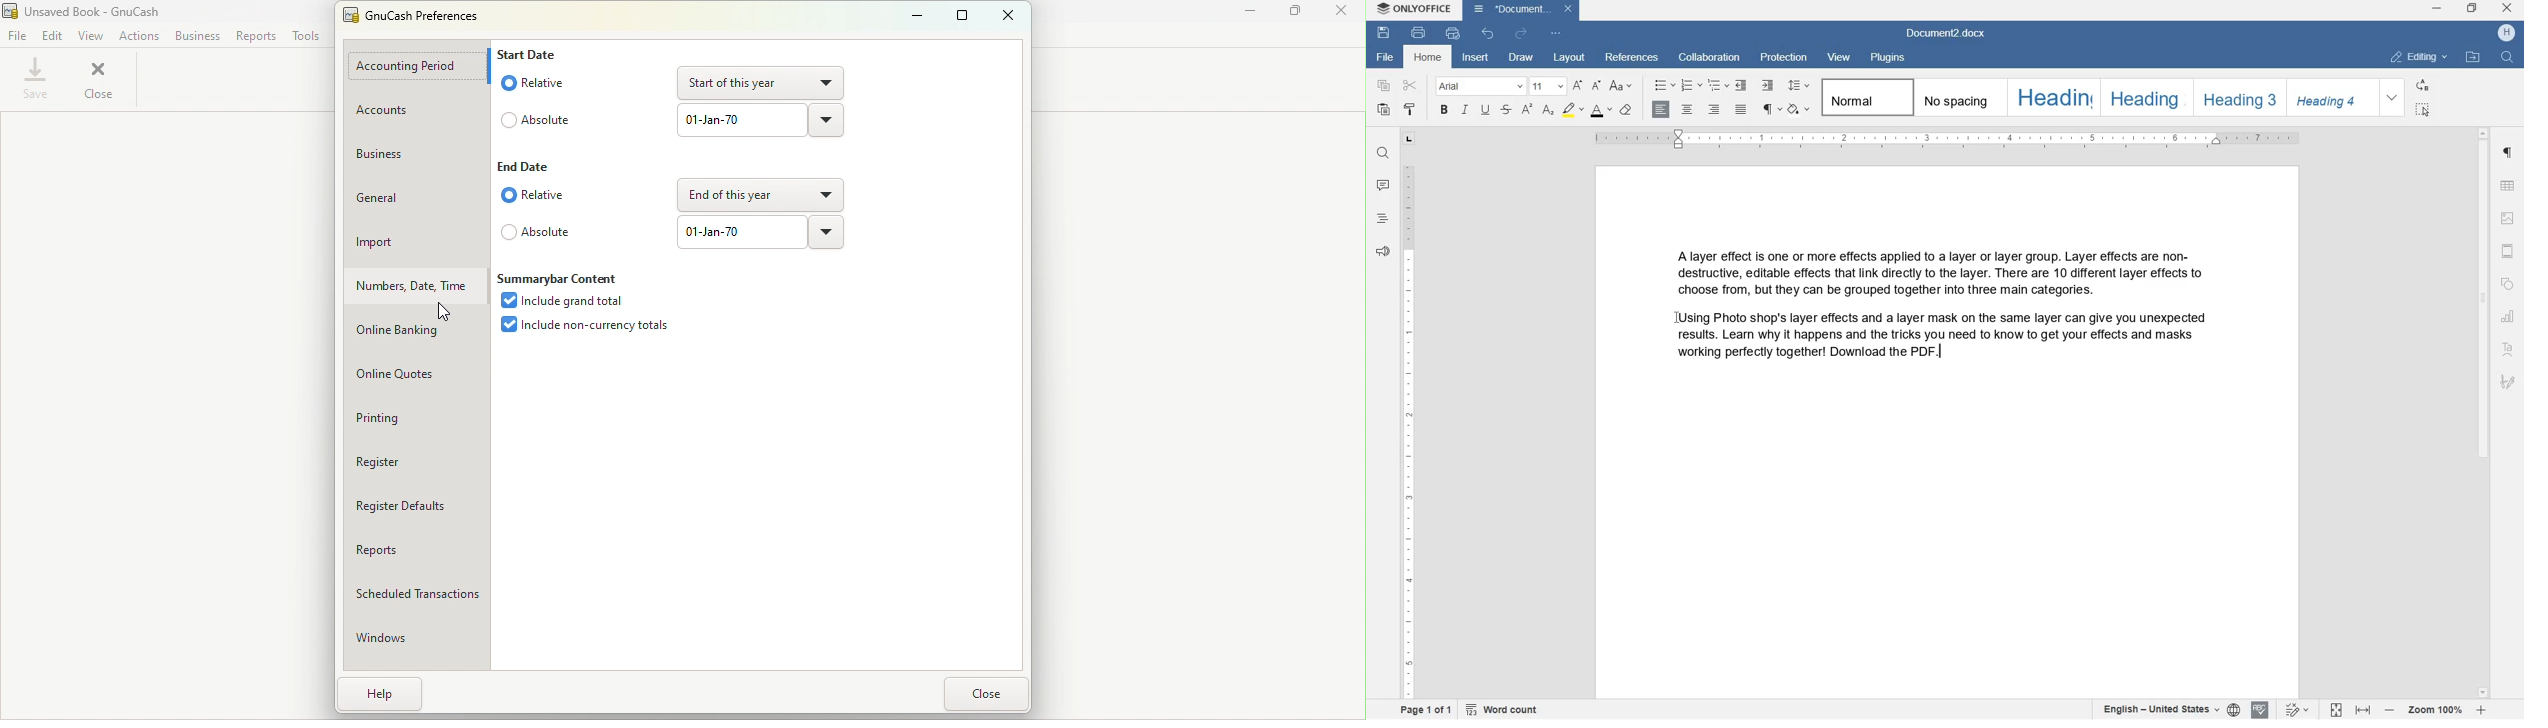 The width and height of the screenshot is (2548, 728). Describe the element at coordinates (2510, 154) in the screenshot. I see `PARAGRAPH SETTINGS` at that location.